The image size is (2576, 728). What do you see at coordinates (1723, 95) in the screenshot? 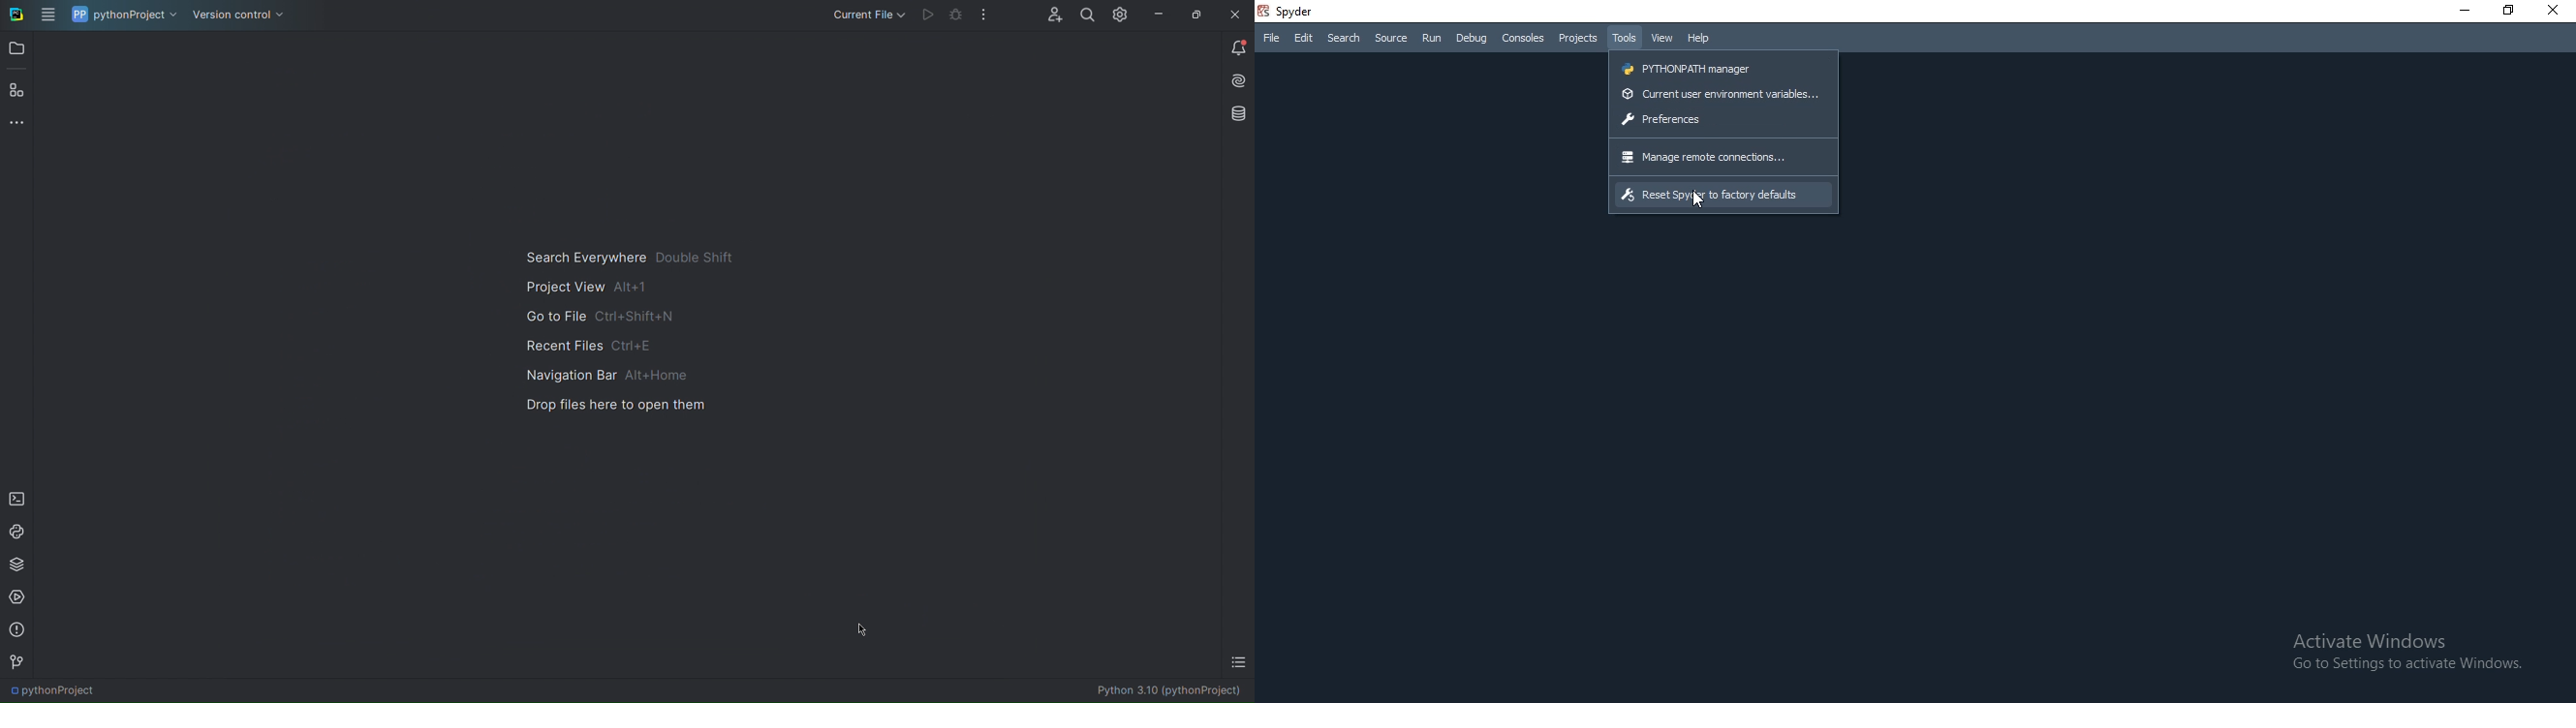
I see `current user environment variables` at bounding box center [1723, 95].